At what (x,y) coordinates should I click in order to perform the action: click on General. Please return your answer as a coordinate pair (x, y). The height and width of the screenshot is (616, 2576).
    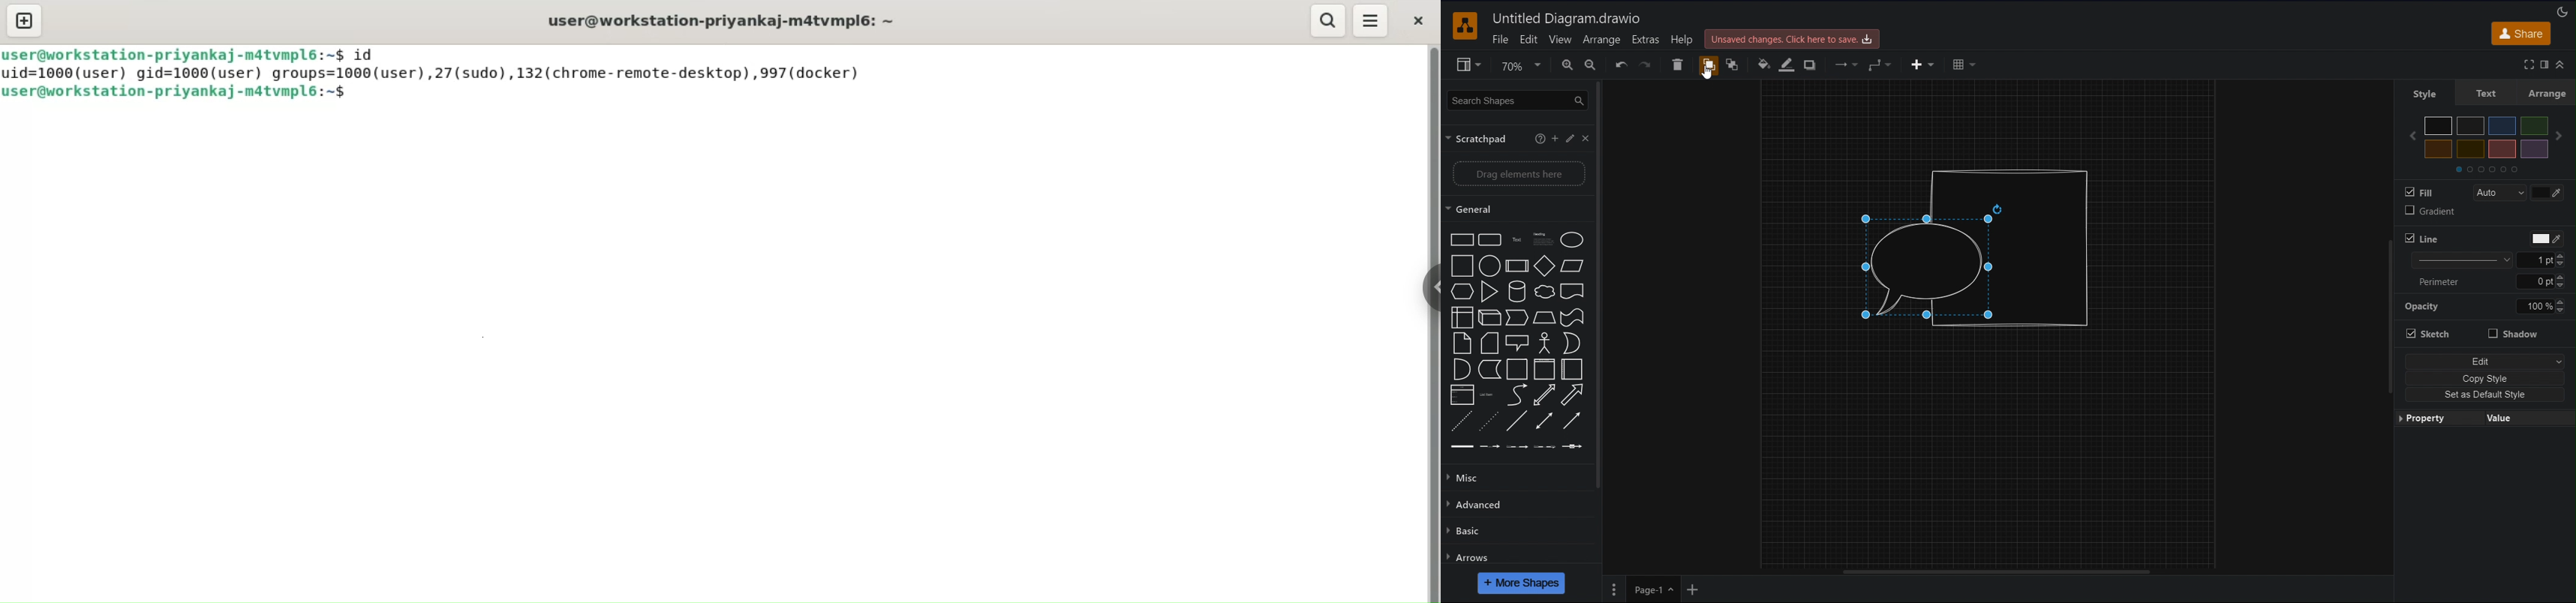
    Looking at the image, I should click on (1516, 208).